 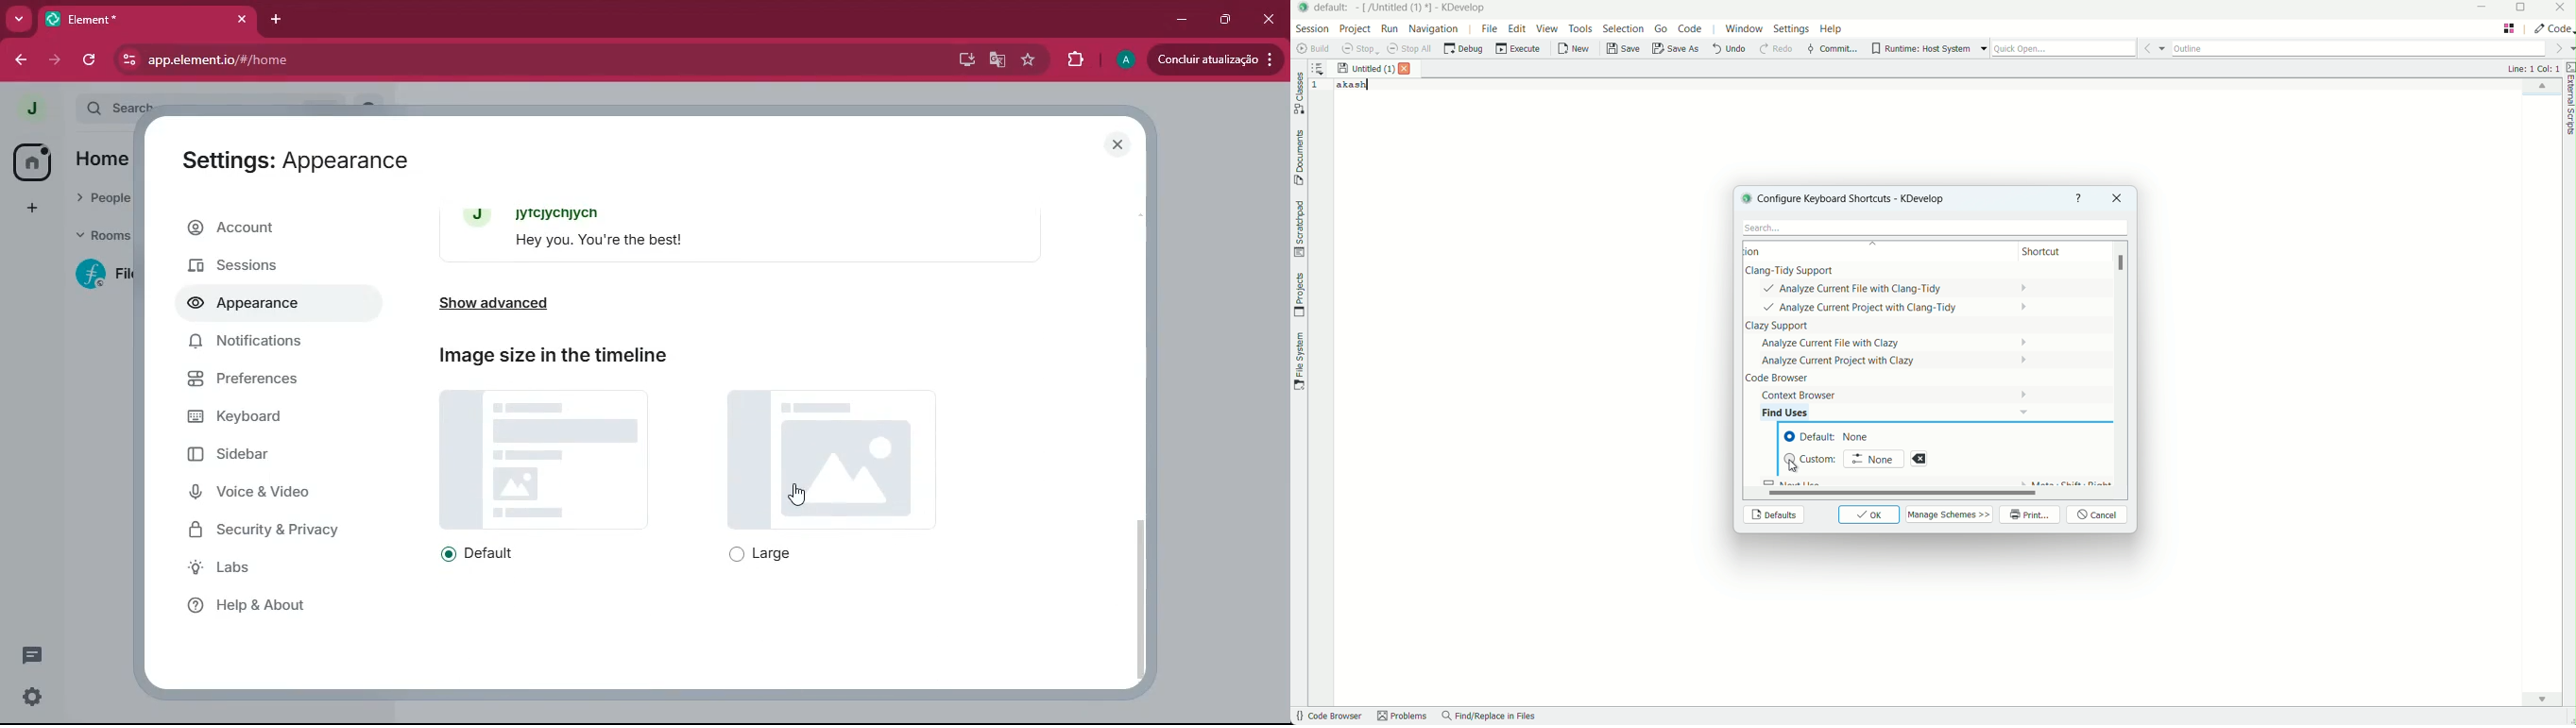 I want to click on Element*, so click(x=135, y=18).